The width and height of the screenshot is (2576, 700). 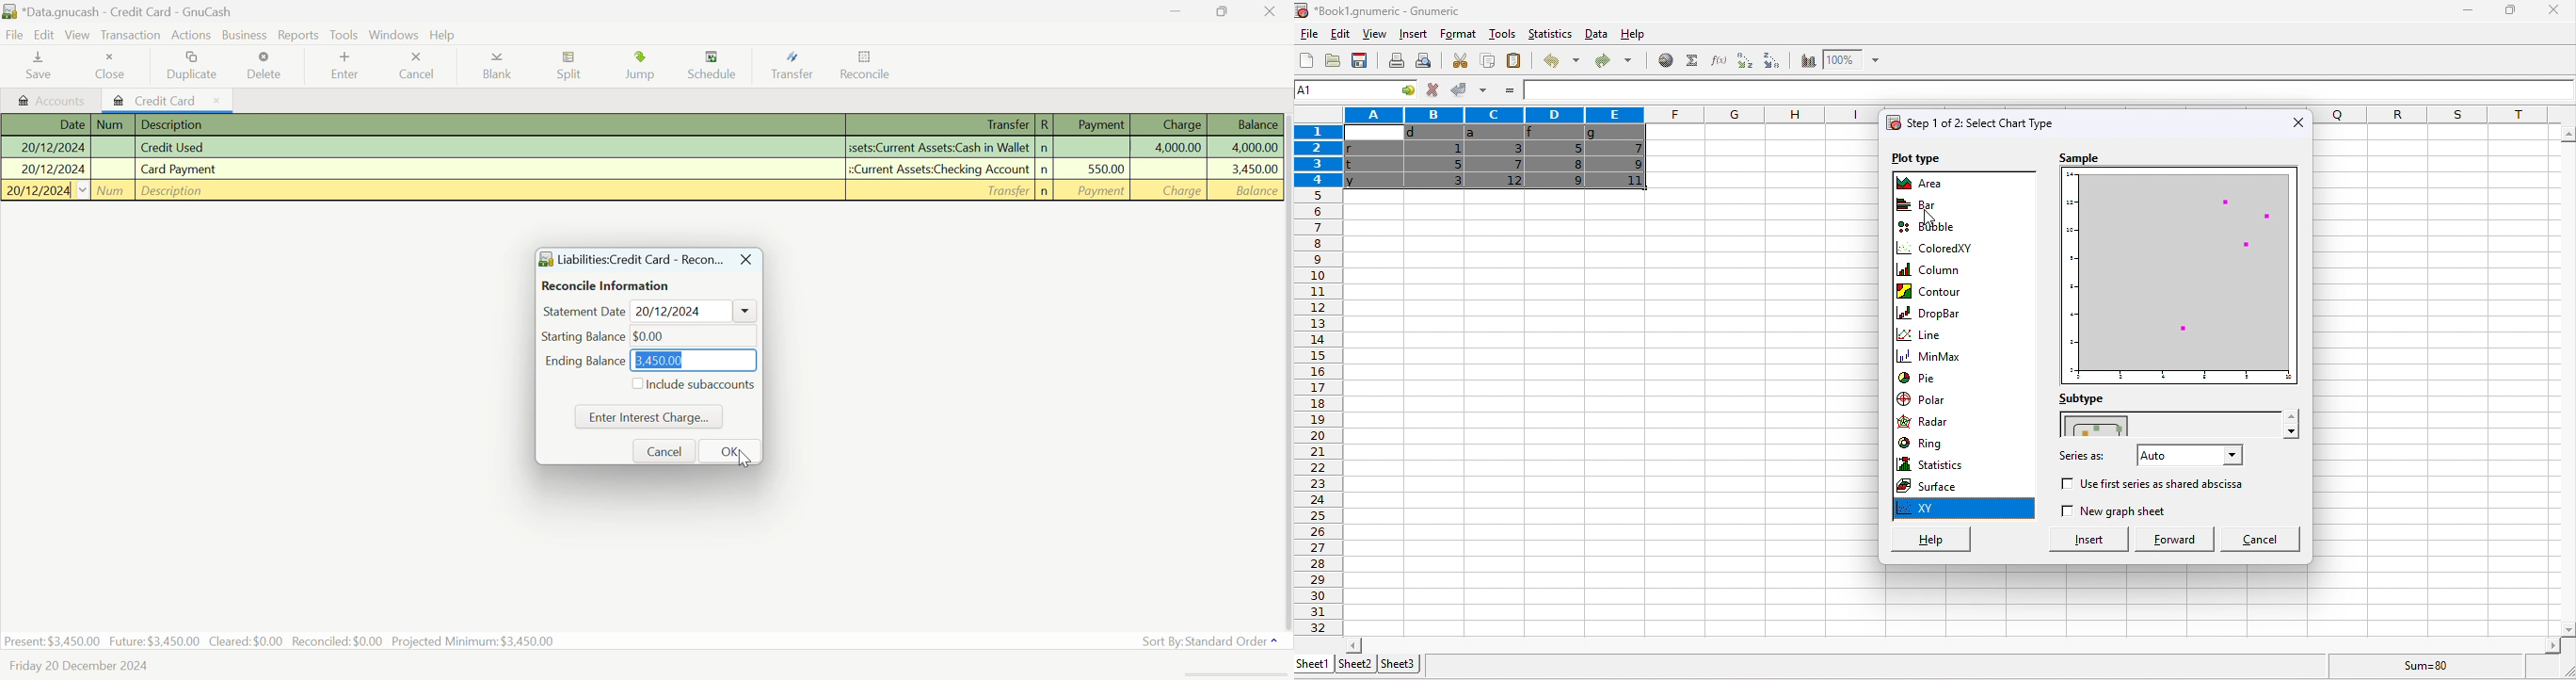 What do you see at coordinates (2115, 512) in the screenshot?
I see `new graph sheet` at bounding box center [2115, 512].